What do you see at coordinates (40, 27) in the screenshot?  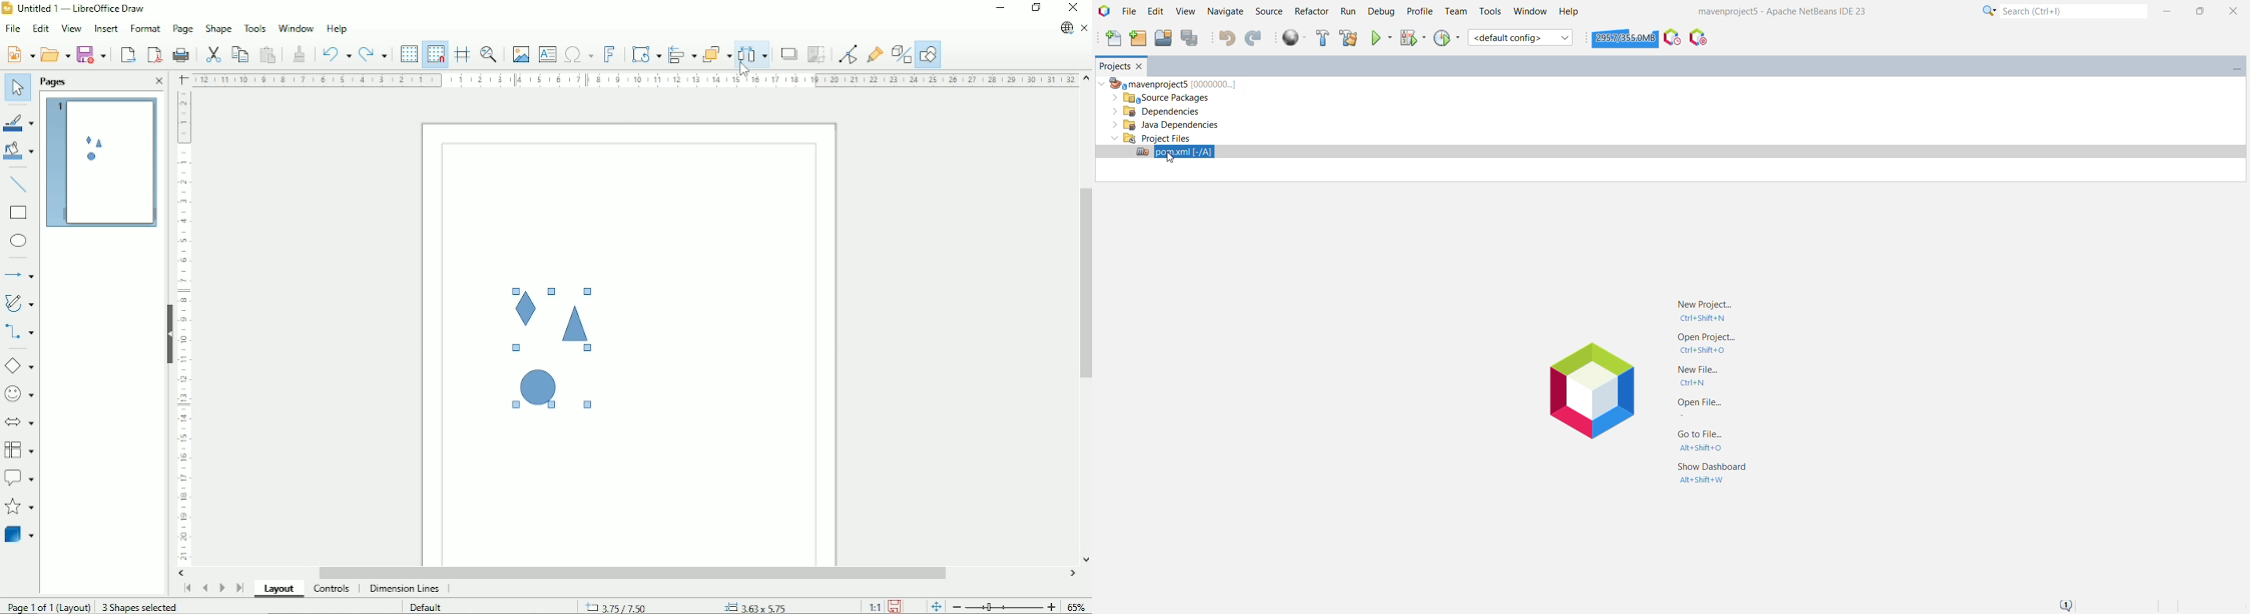 I see `Edit` at bounding box center [40, 27].